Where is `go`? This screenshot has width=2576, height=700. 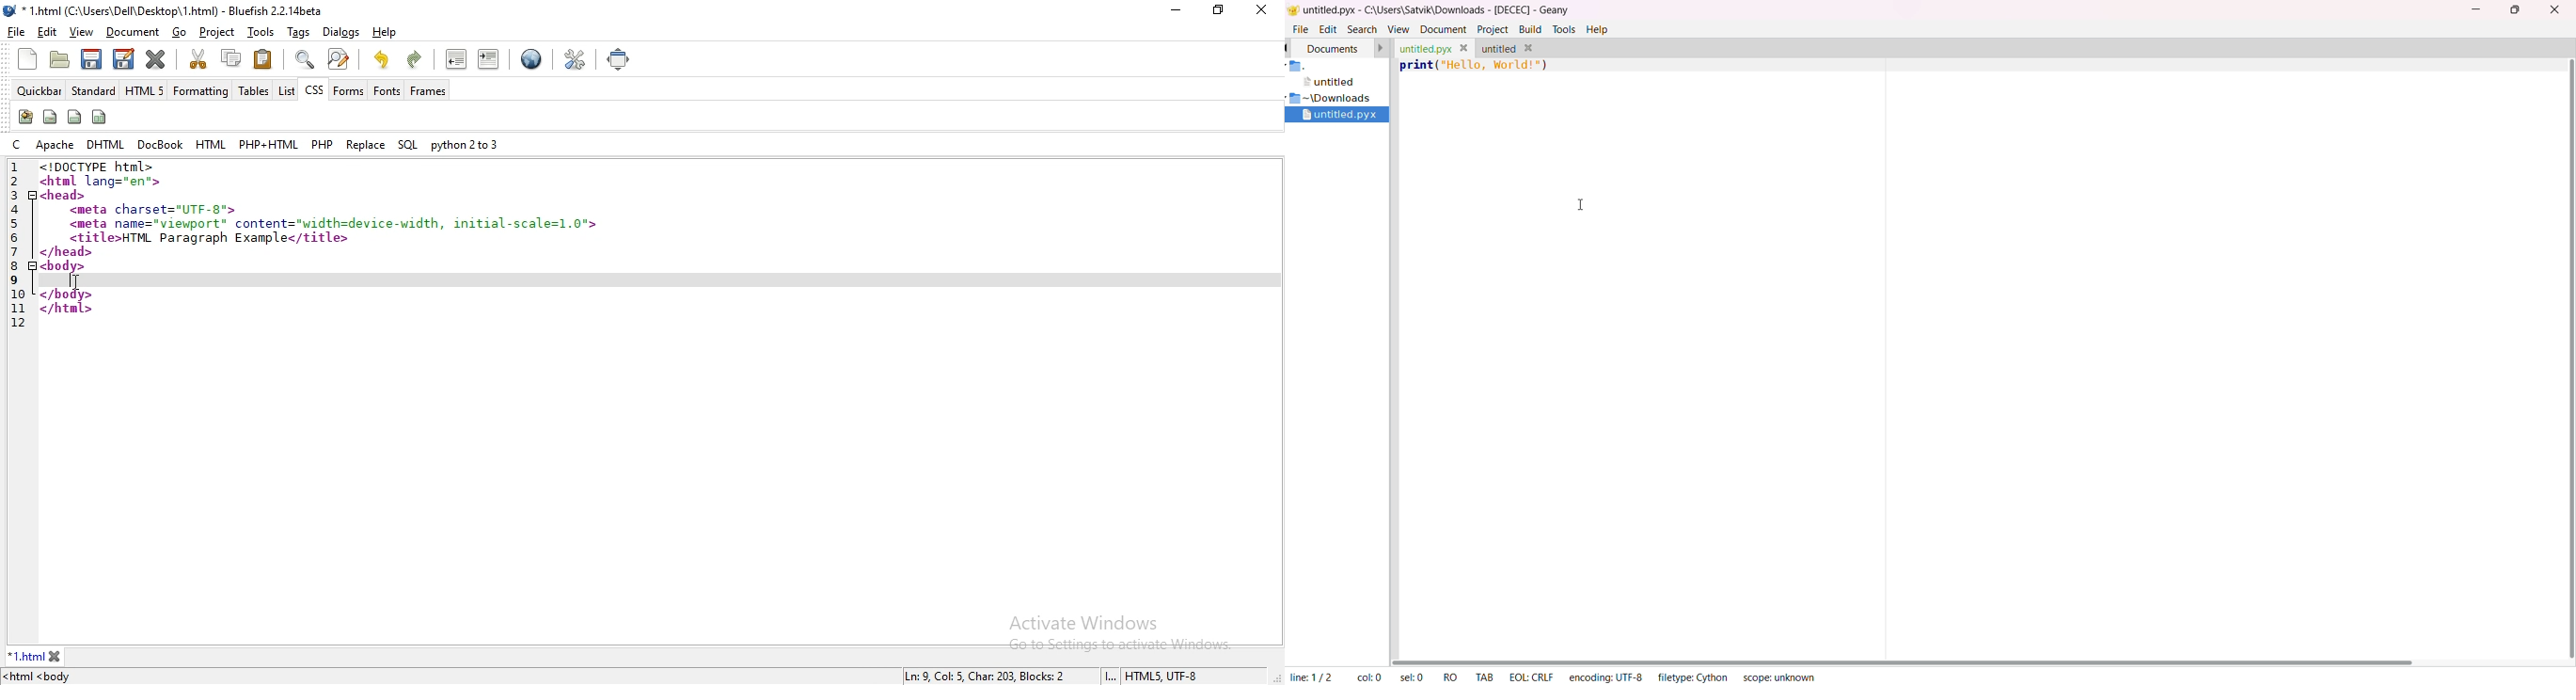 go is located at coordinates (181, 32).